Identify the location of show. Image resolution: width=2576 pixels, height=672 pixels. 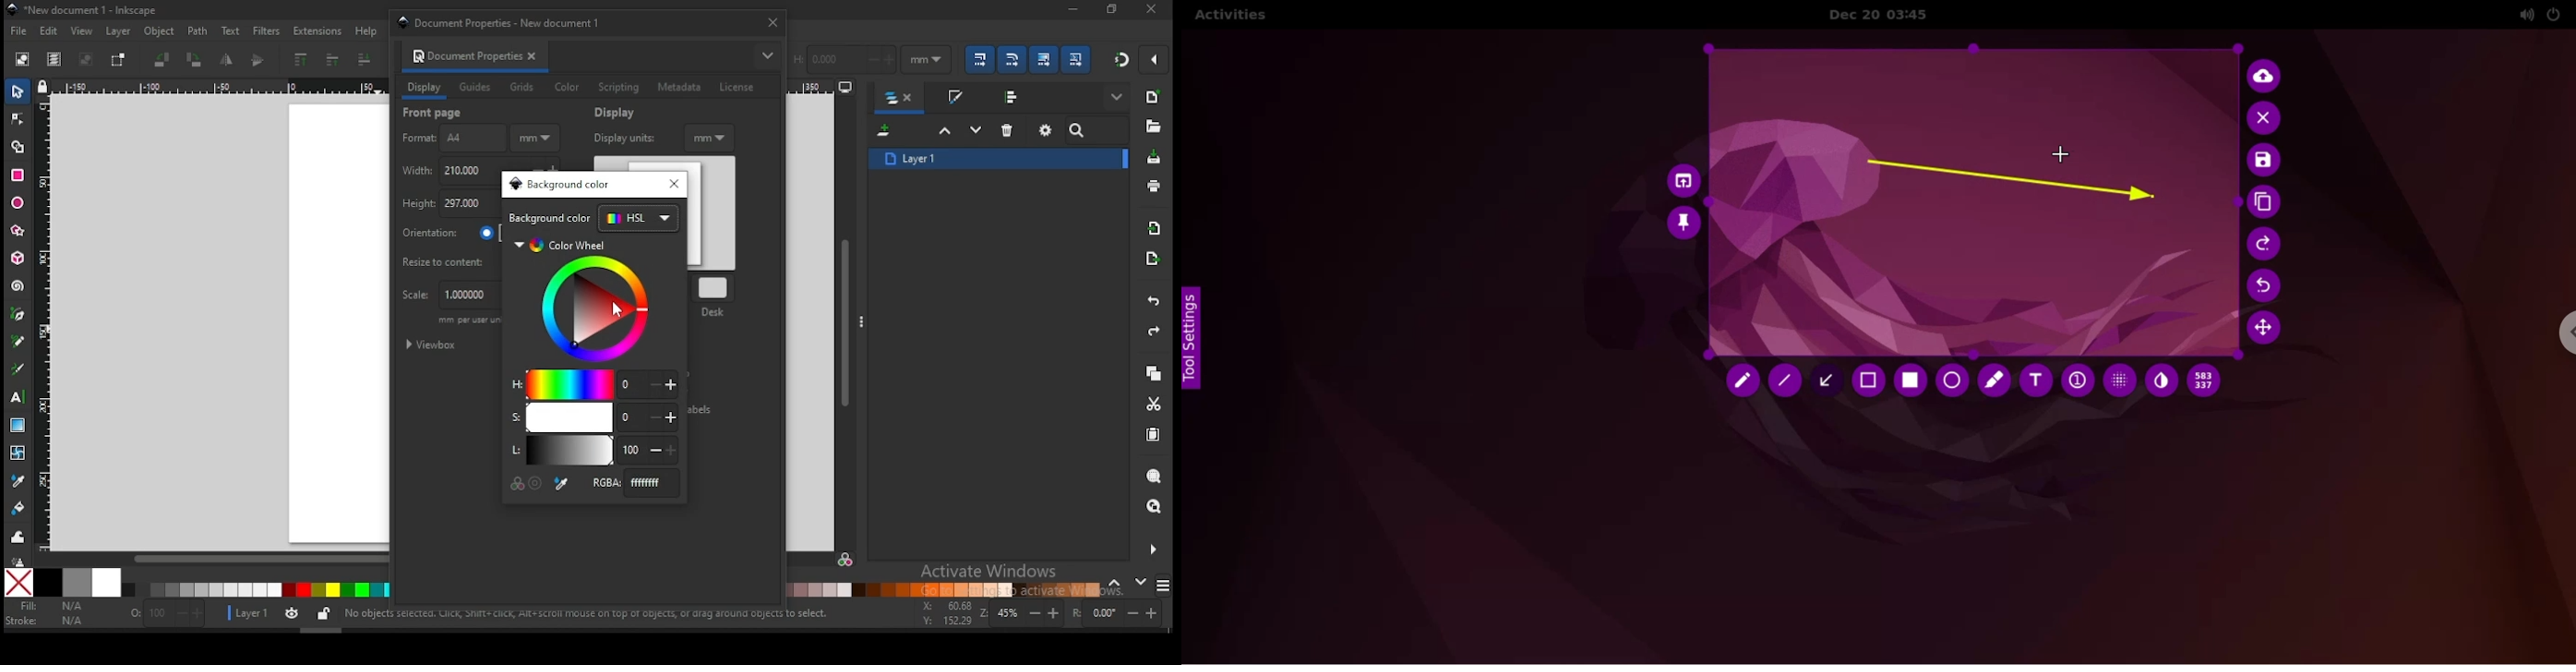
(1119, 98).